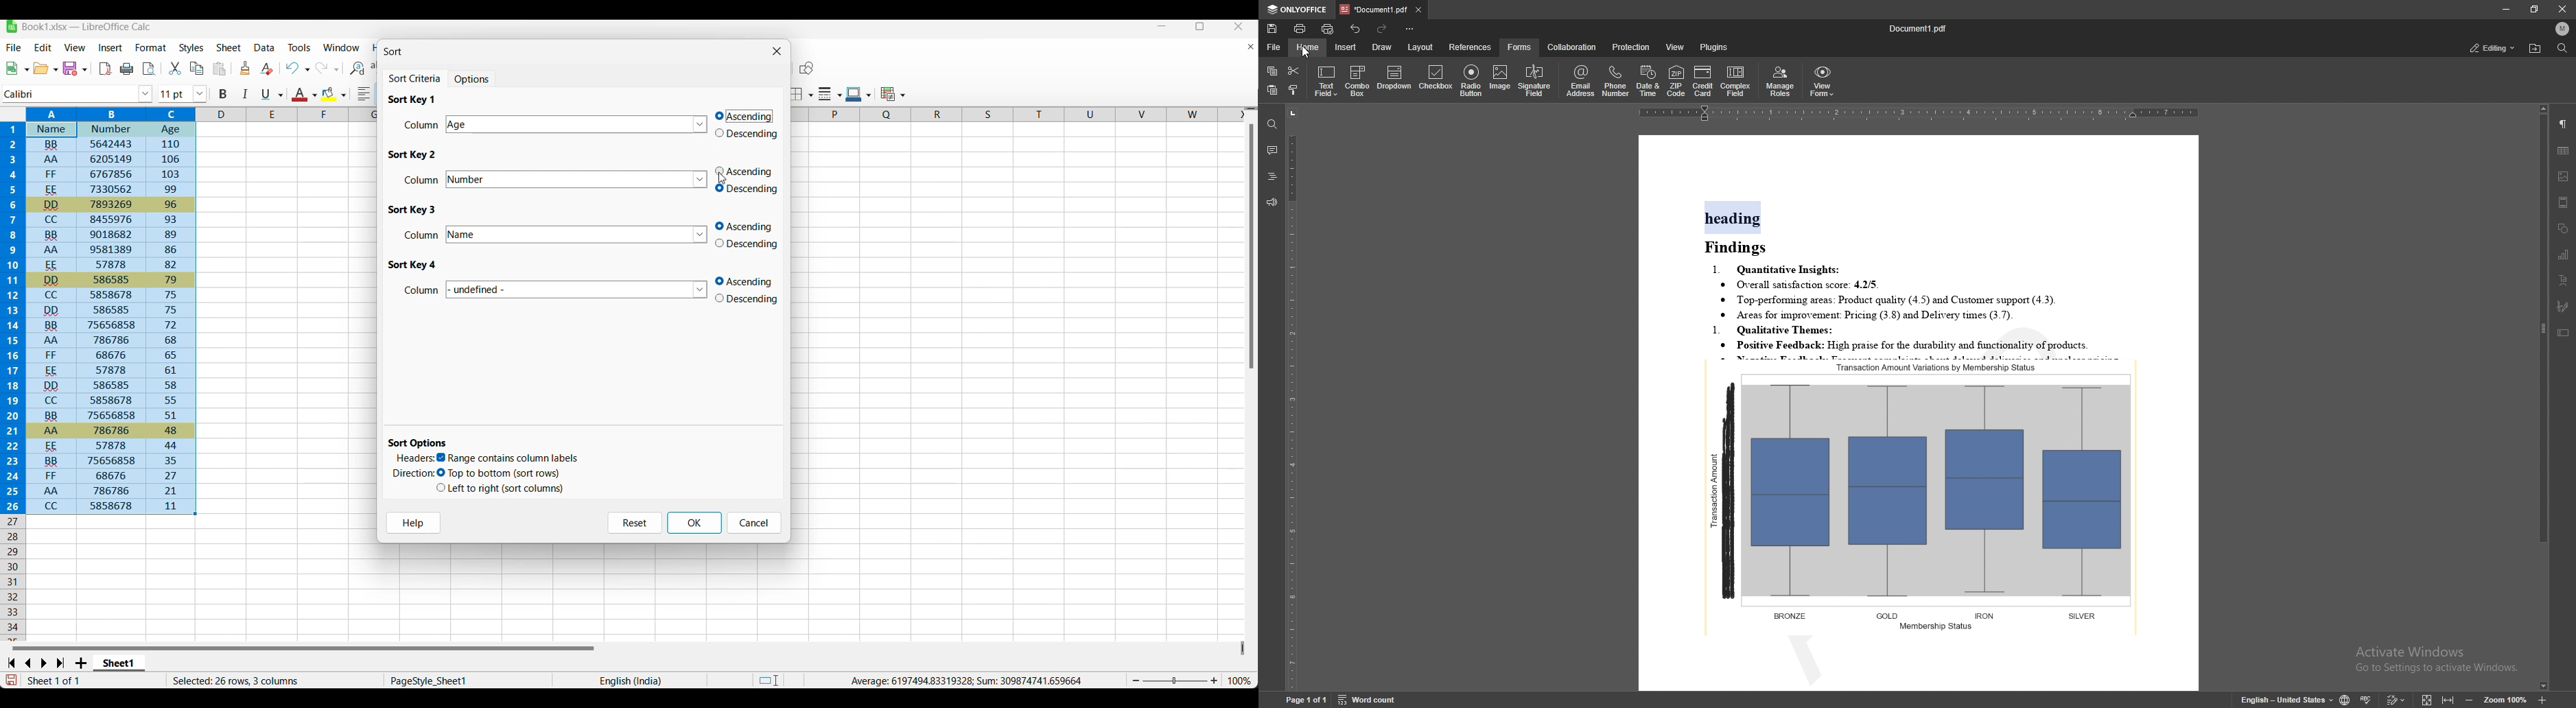  I want to click on collaboration, so click(1573, 46).